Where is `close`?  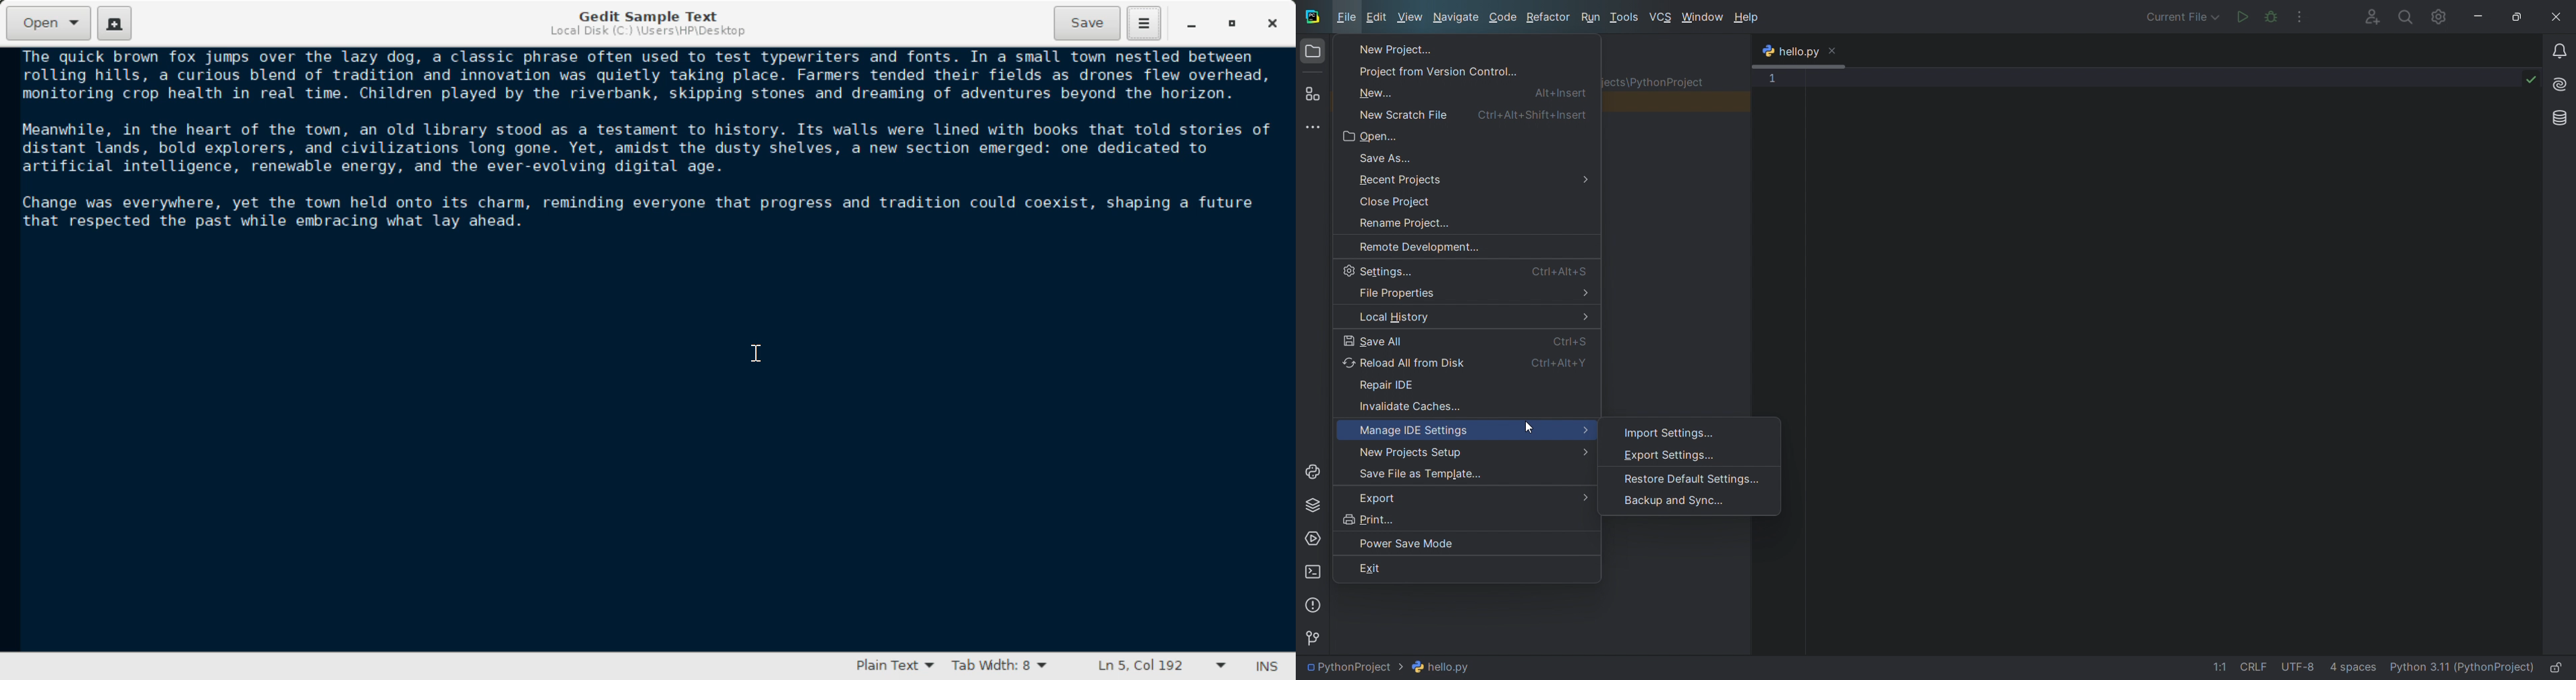 close is located at coordinates (2556, 16).